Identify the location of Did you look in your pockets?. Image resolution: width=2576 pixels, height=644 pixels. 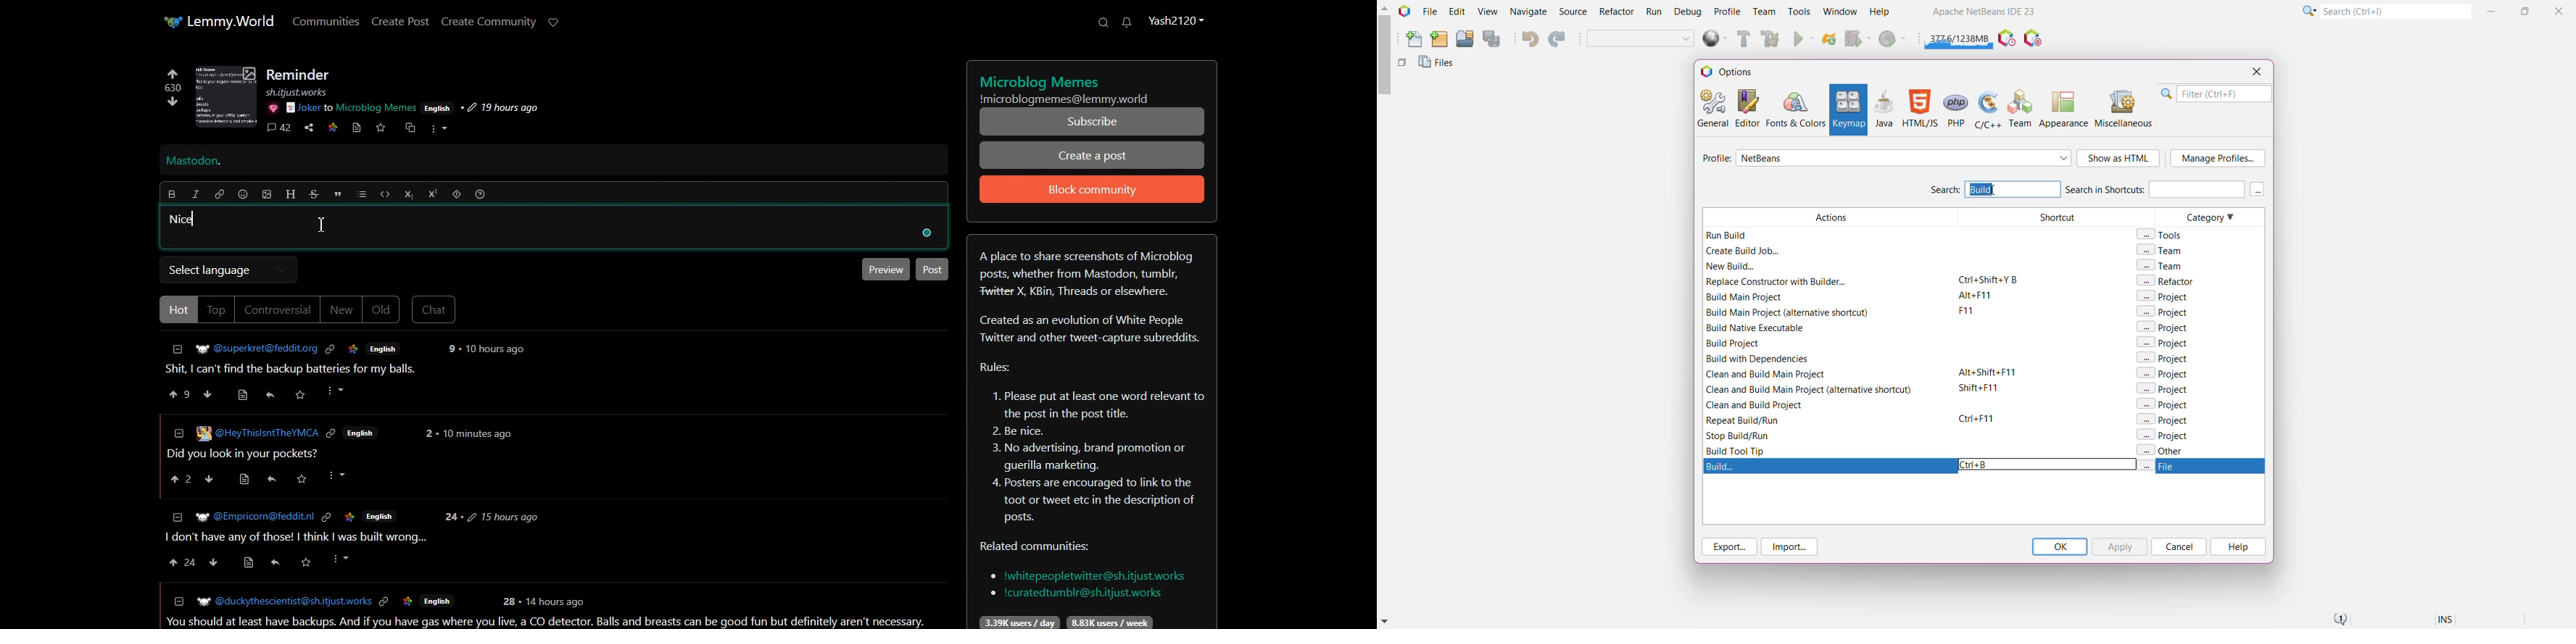
(247, 454).